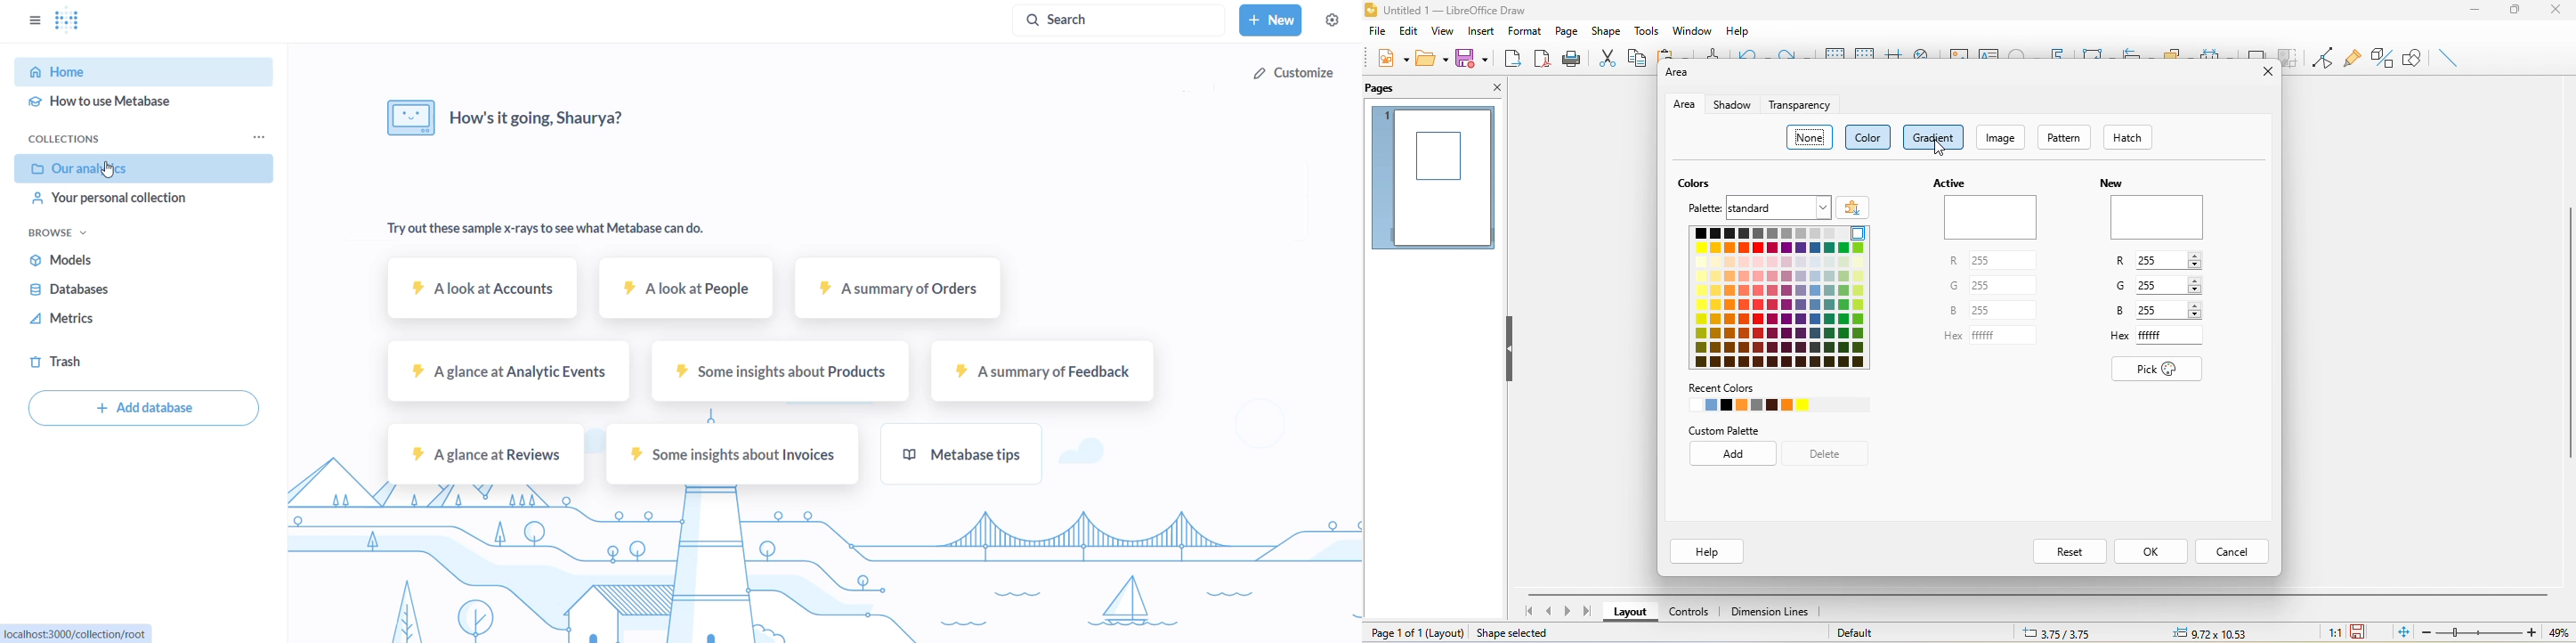 The image size is (2576, 644). I want to click on toggle point edit mode, so click(2323, 57).